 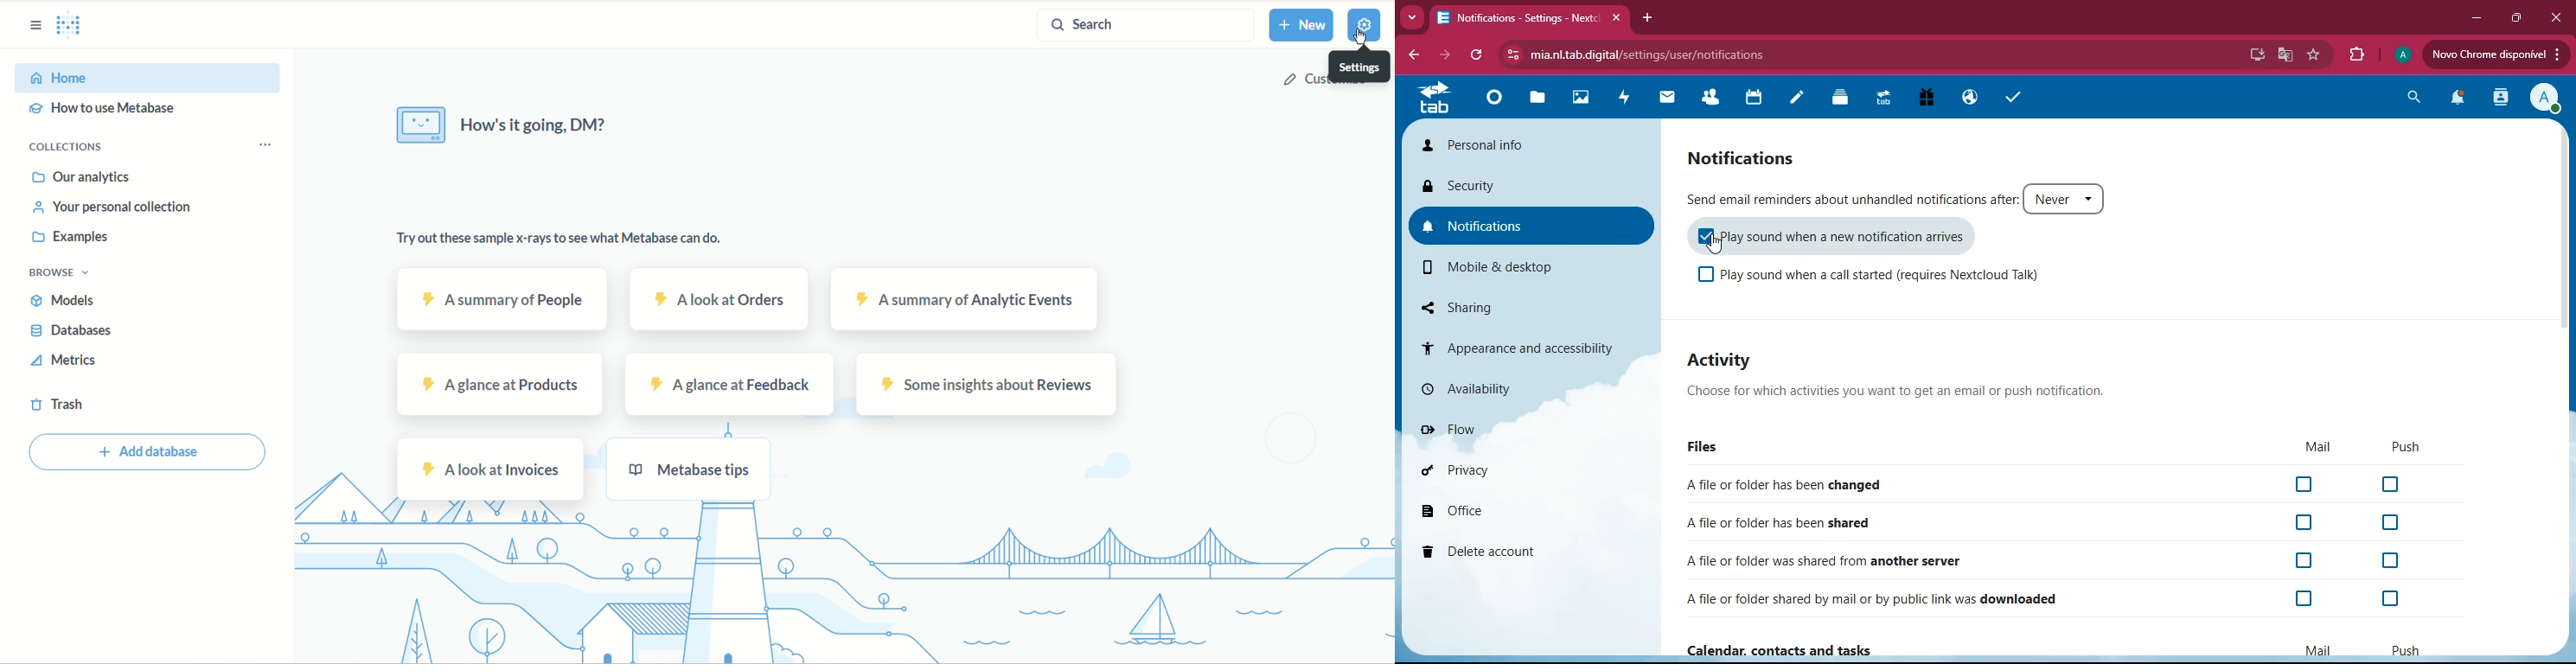 What do you see at coordinates (2391, 485) in the screenshot?
I see `off` at bounding box center [2391, 485].